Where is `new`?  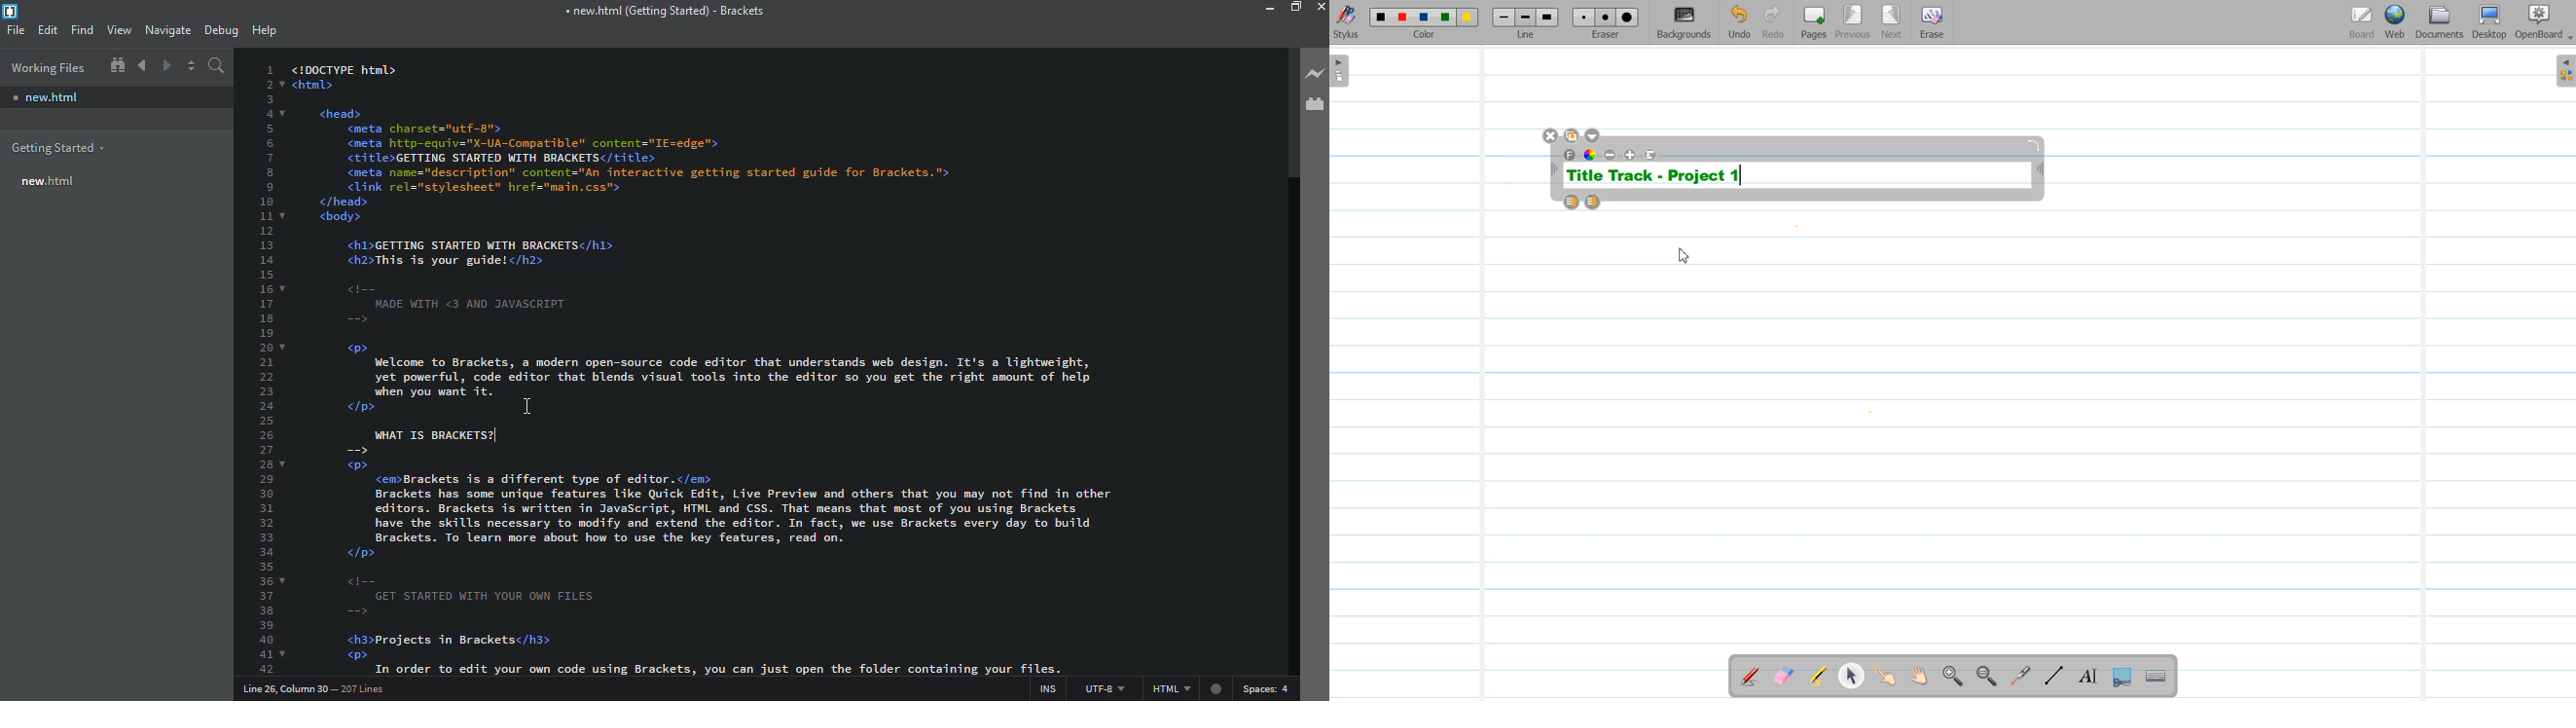 new is located at coordinates (49, 95).